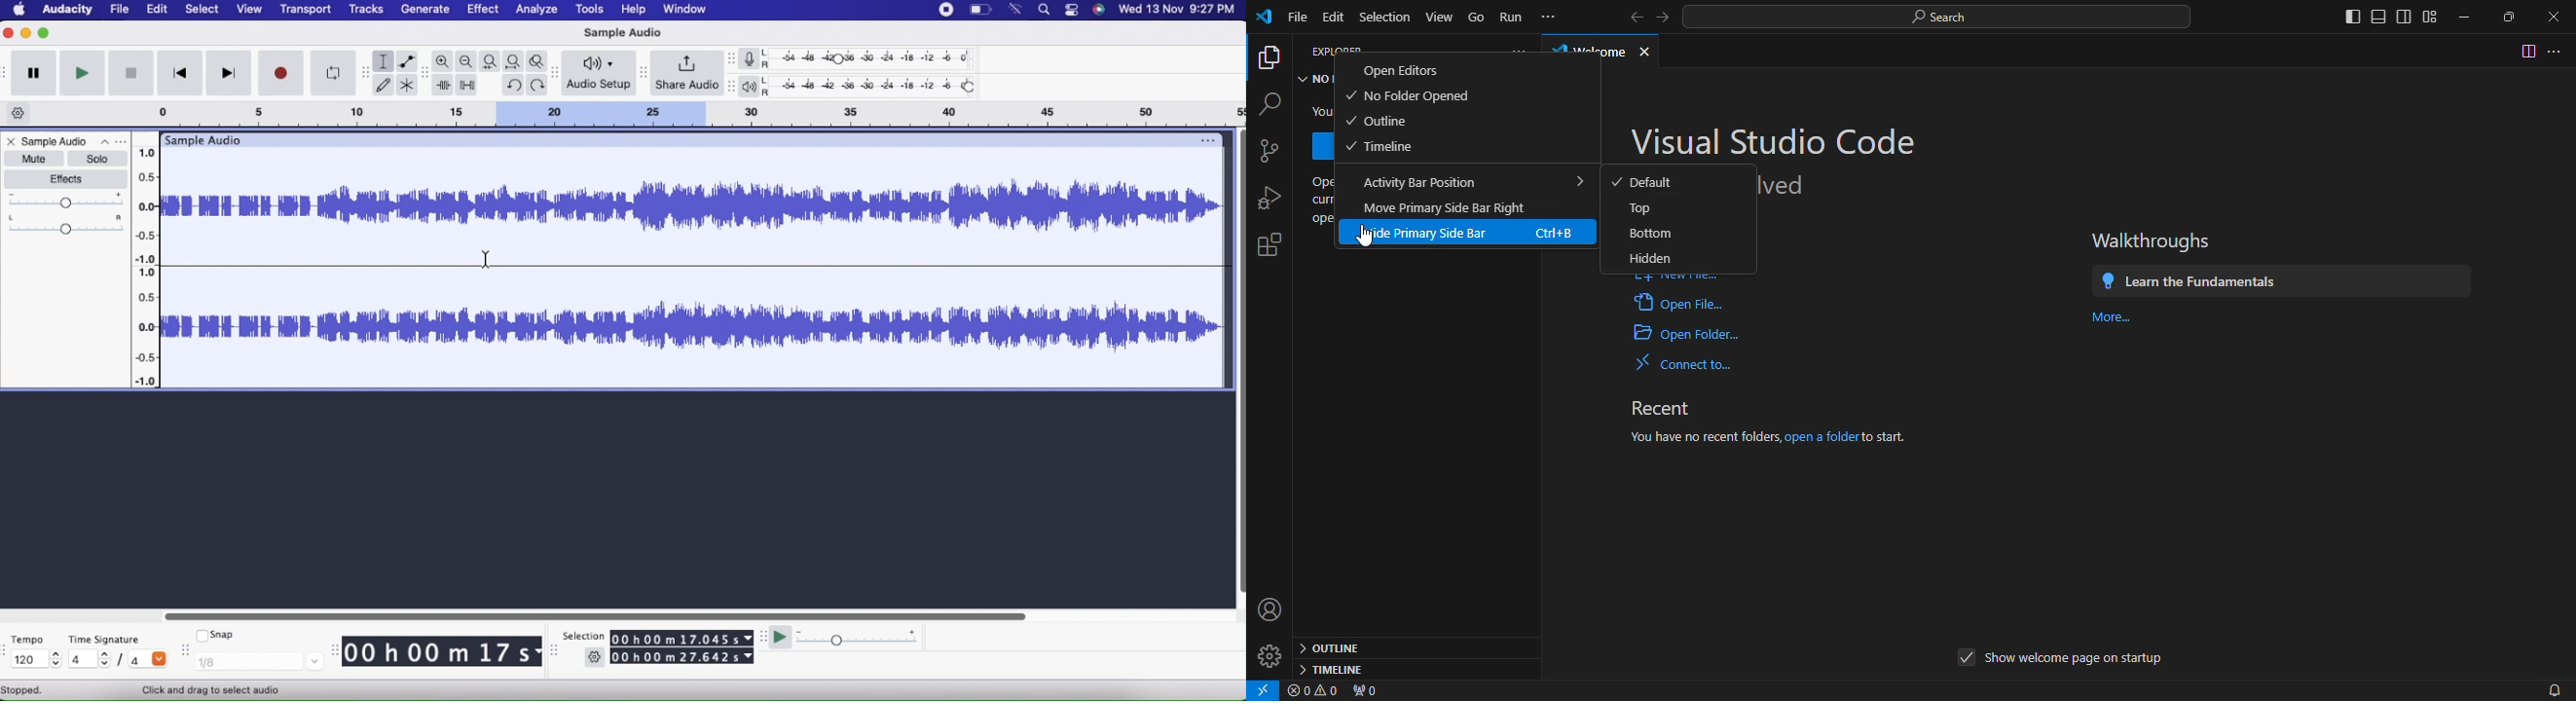 The height and width of the screenshot is (728, 2576). What do you see at coordinates (1239, 368) in the screenshot?
I see `vertical scrollbar` at bounding box center [1239, 368].